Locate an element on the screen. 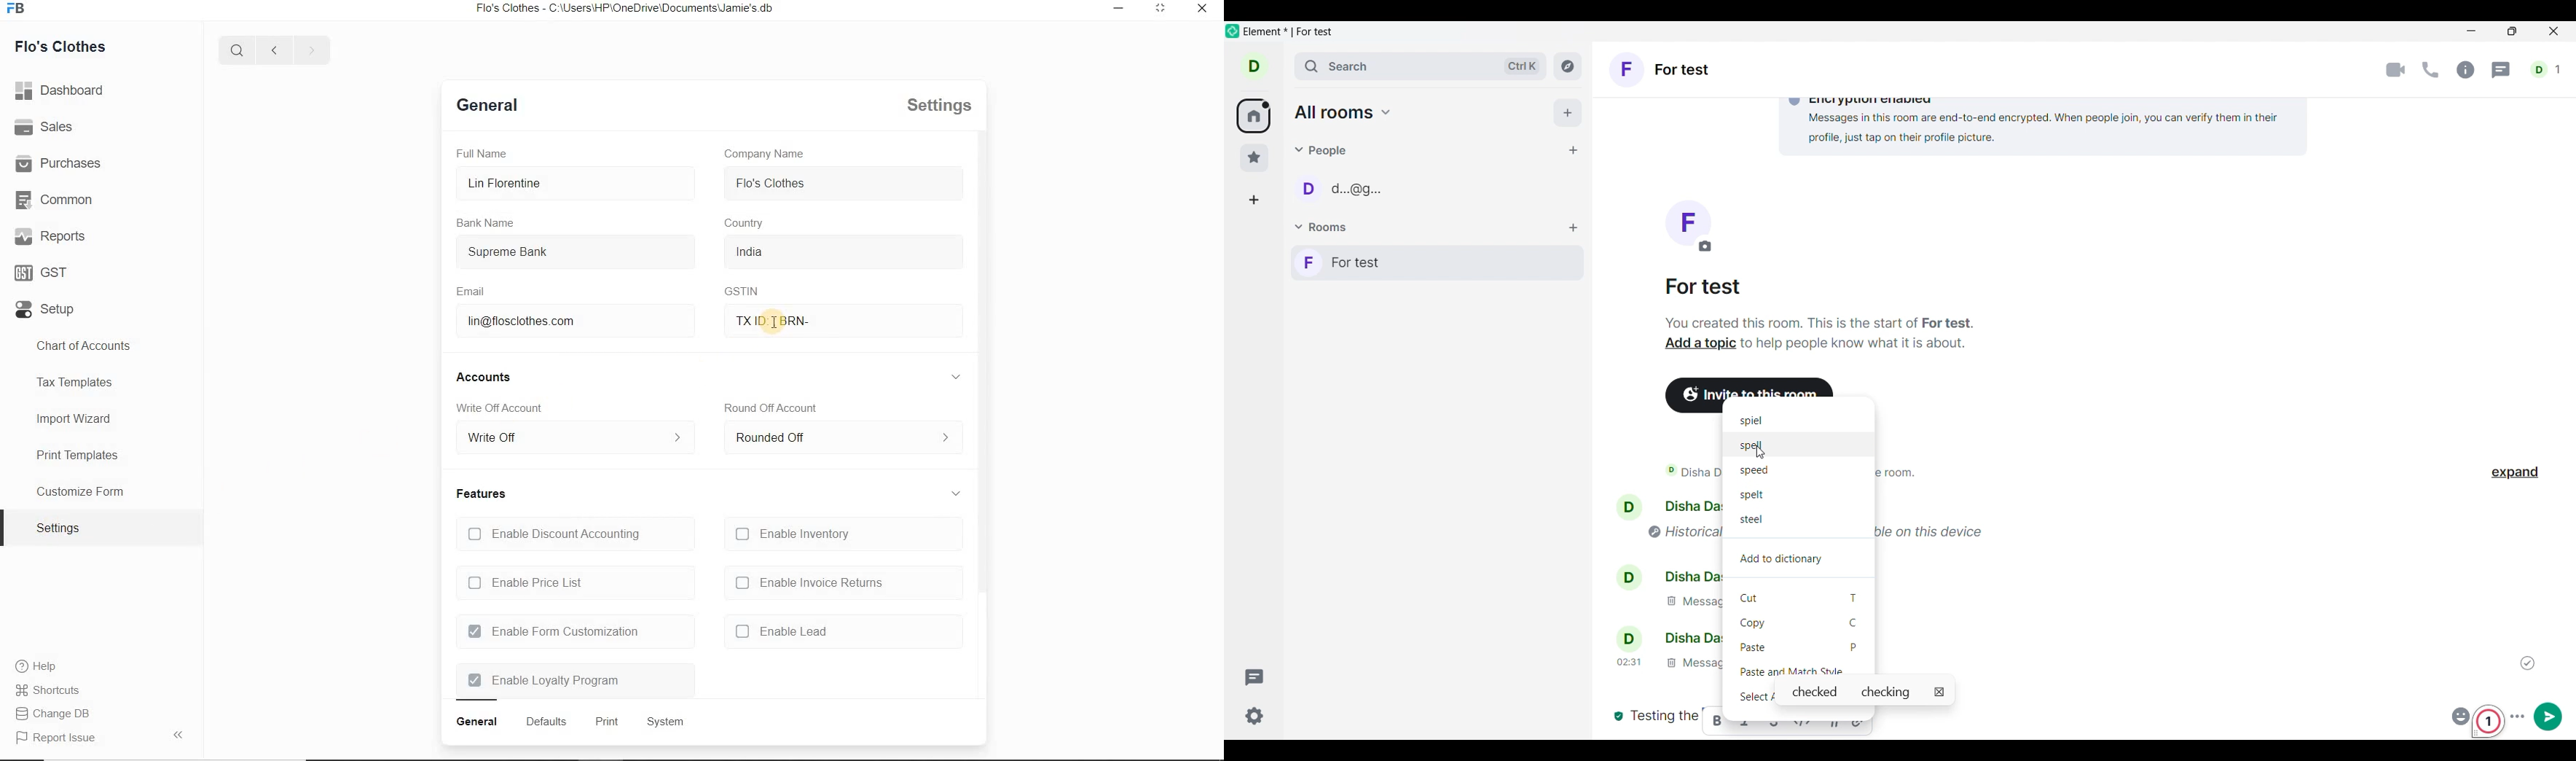 Image resolution: width=2576 pixels, height=784 pixels. Reports is located at coordinates (54, 236).